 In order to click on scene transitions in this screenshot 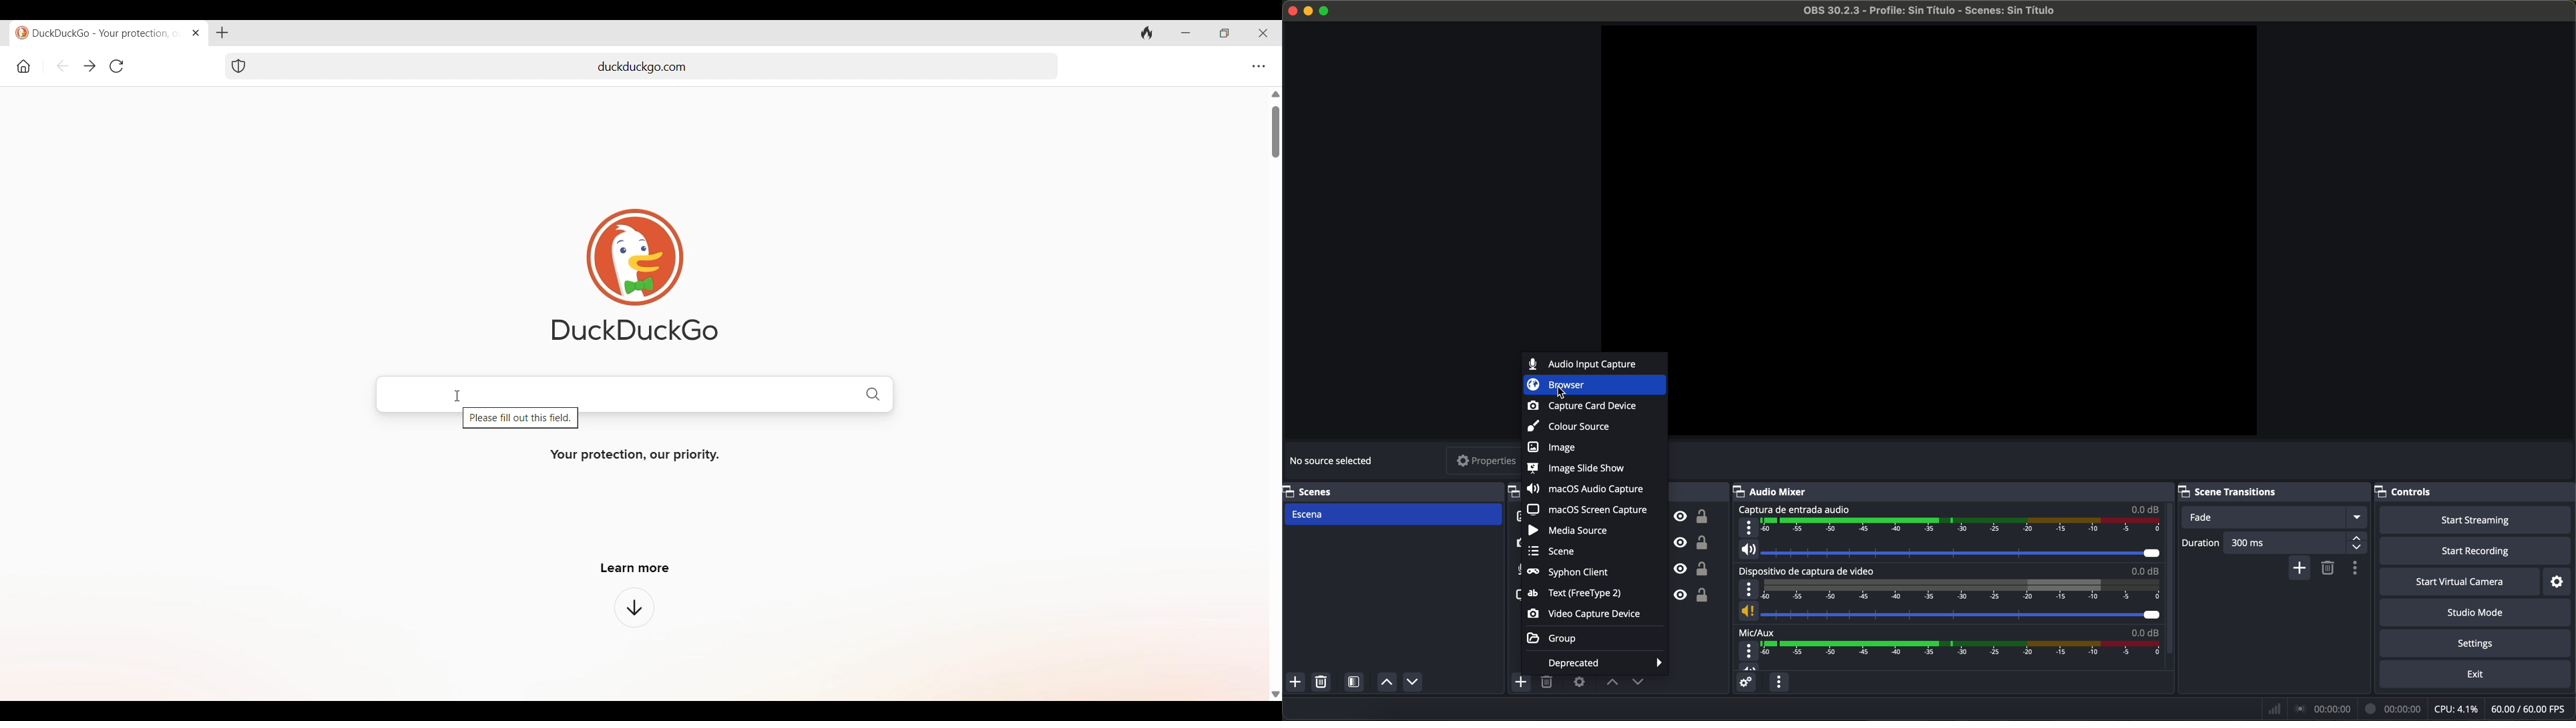, I will do `click(2232, 491)`.